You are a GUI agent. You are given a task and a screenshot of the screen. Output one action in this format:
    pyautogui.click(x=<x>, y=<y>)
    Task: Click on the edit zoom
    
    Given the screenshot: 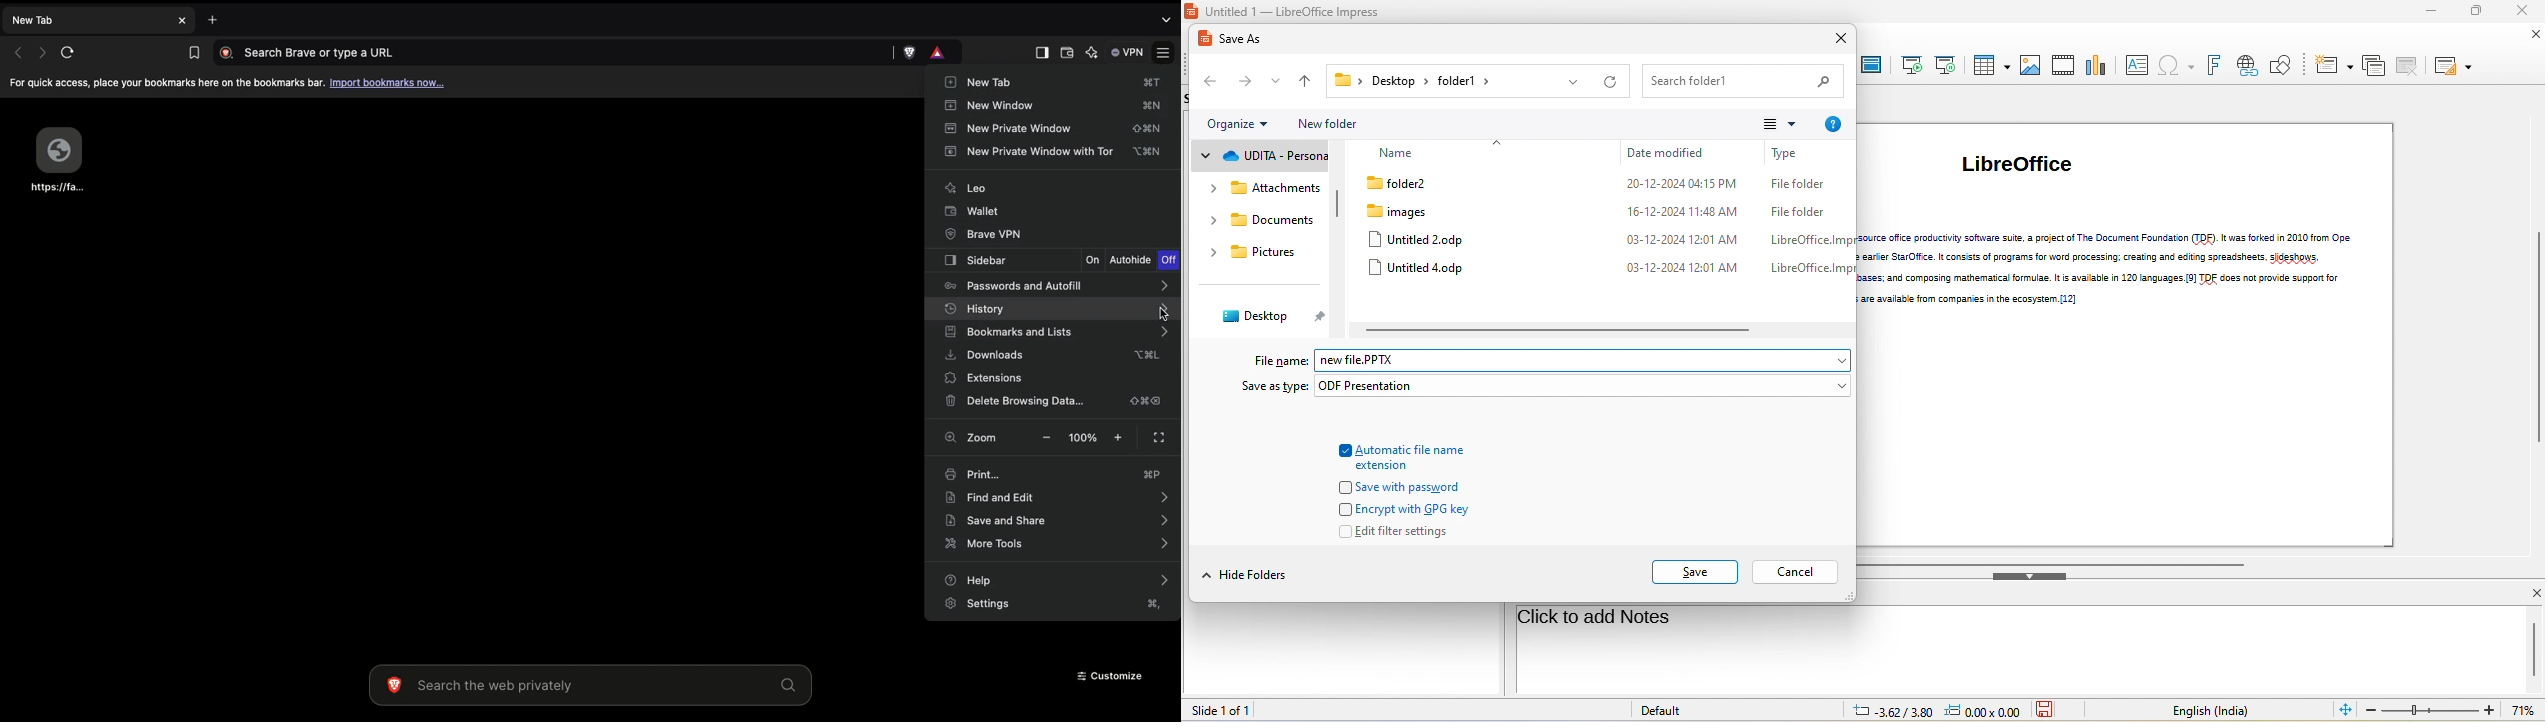 What is the action you would take?
    pyautogui.click(x=2430, y=711)
    